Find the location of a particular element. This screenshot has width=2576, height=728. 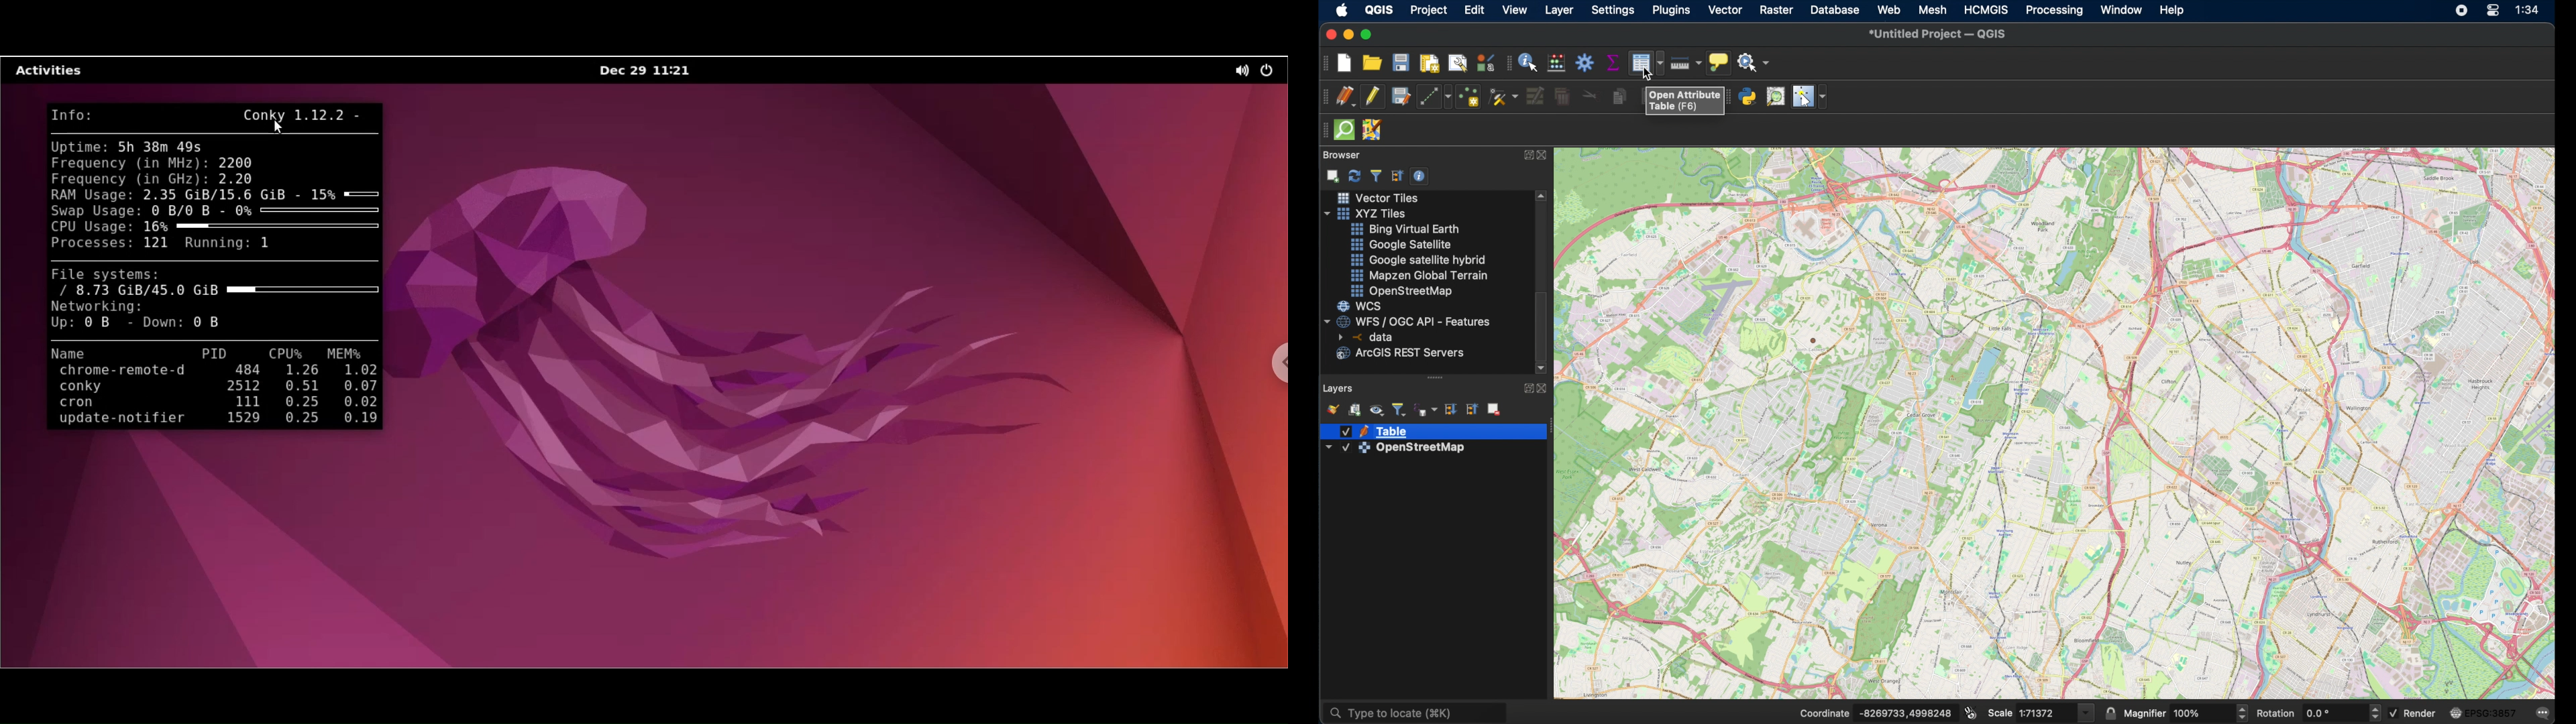

cursor is located at coordinates (1649, 74).